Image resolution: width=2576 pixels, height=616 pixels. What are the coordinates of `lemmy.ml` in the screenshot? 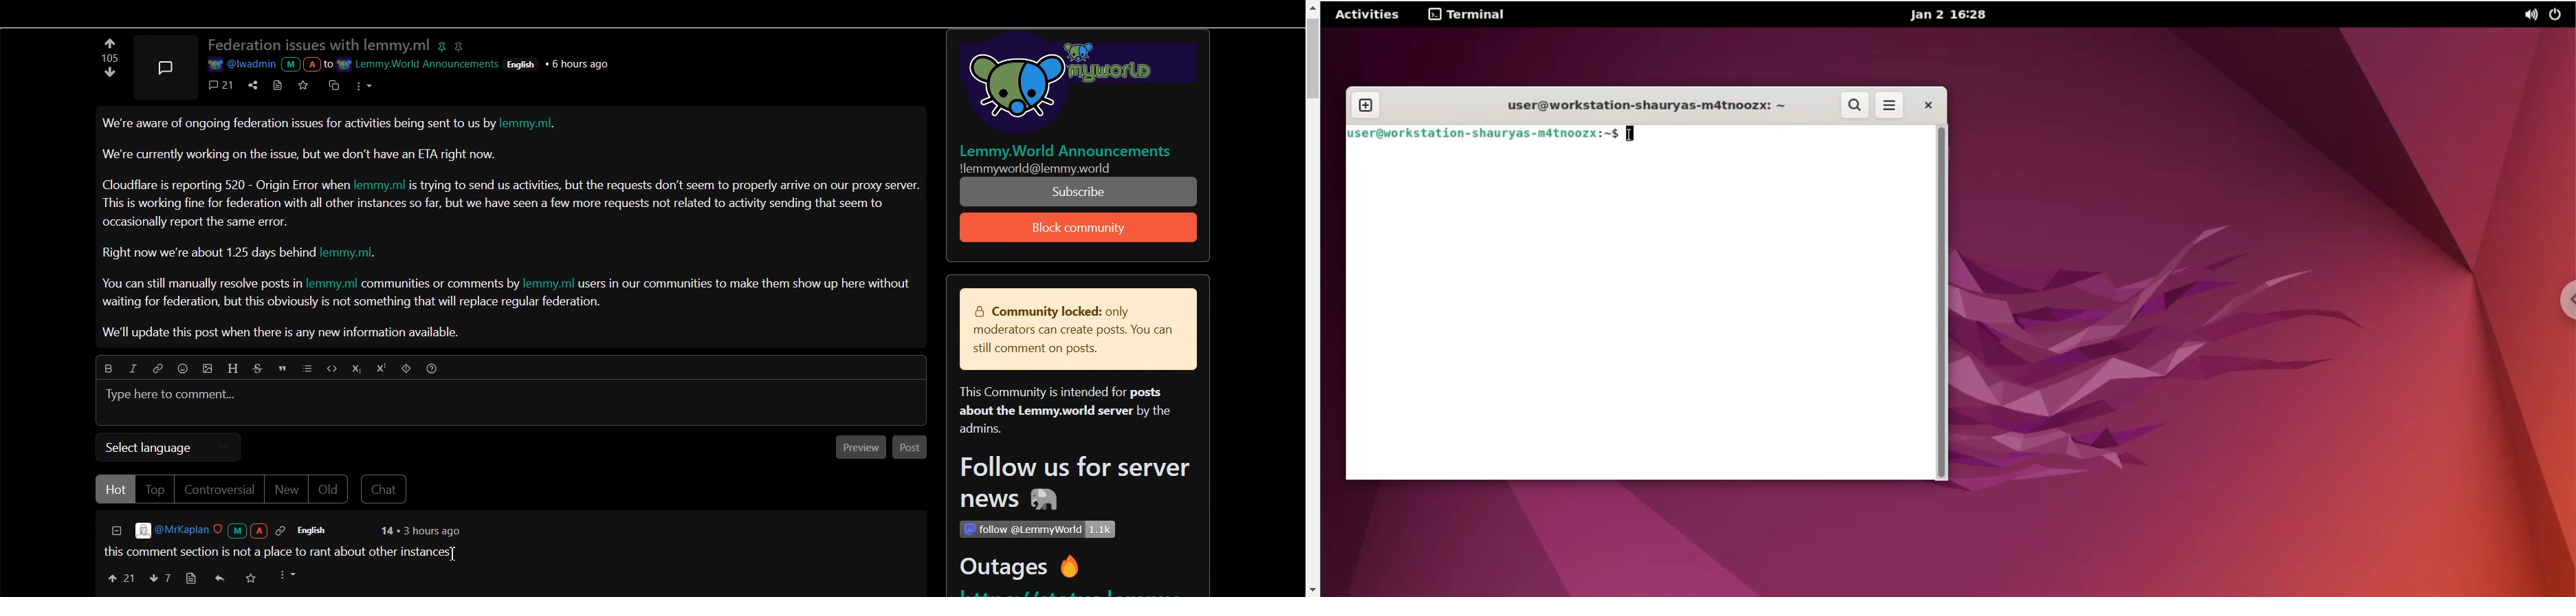 It's located at (331, 284).